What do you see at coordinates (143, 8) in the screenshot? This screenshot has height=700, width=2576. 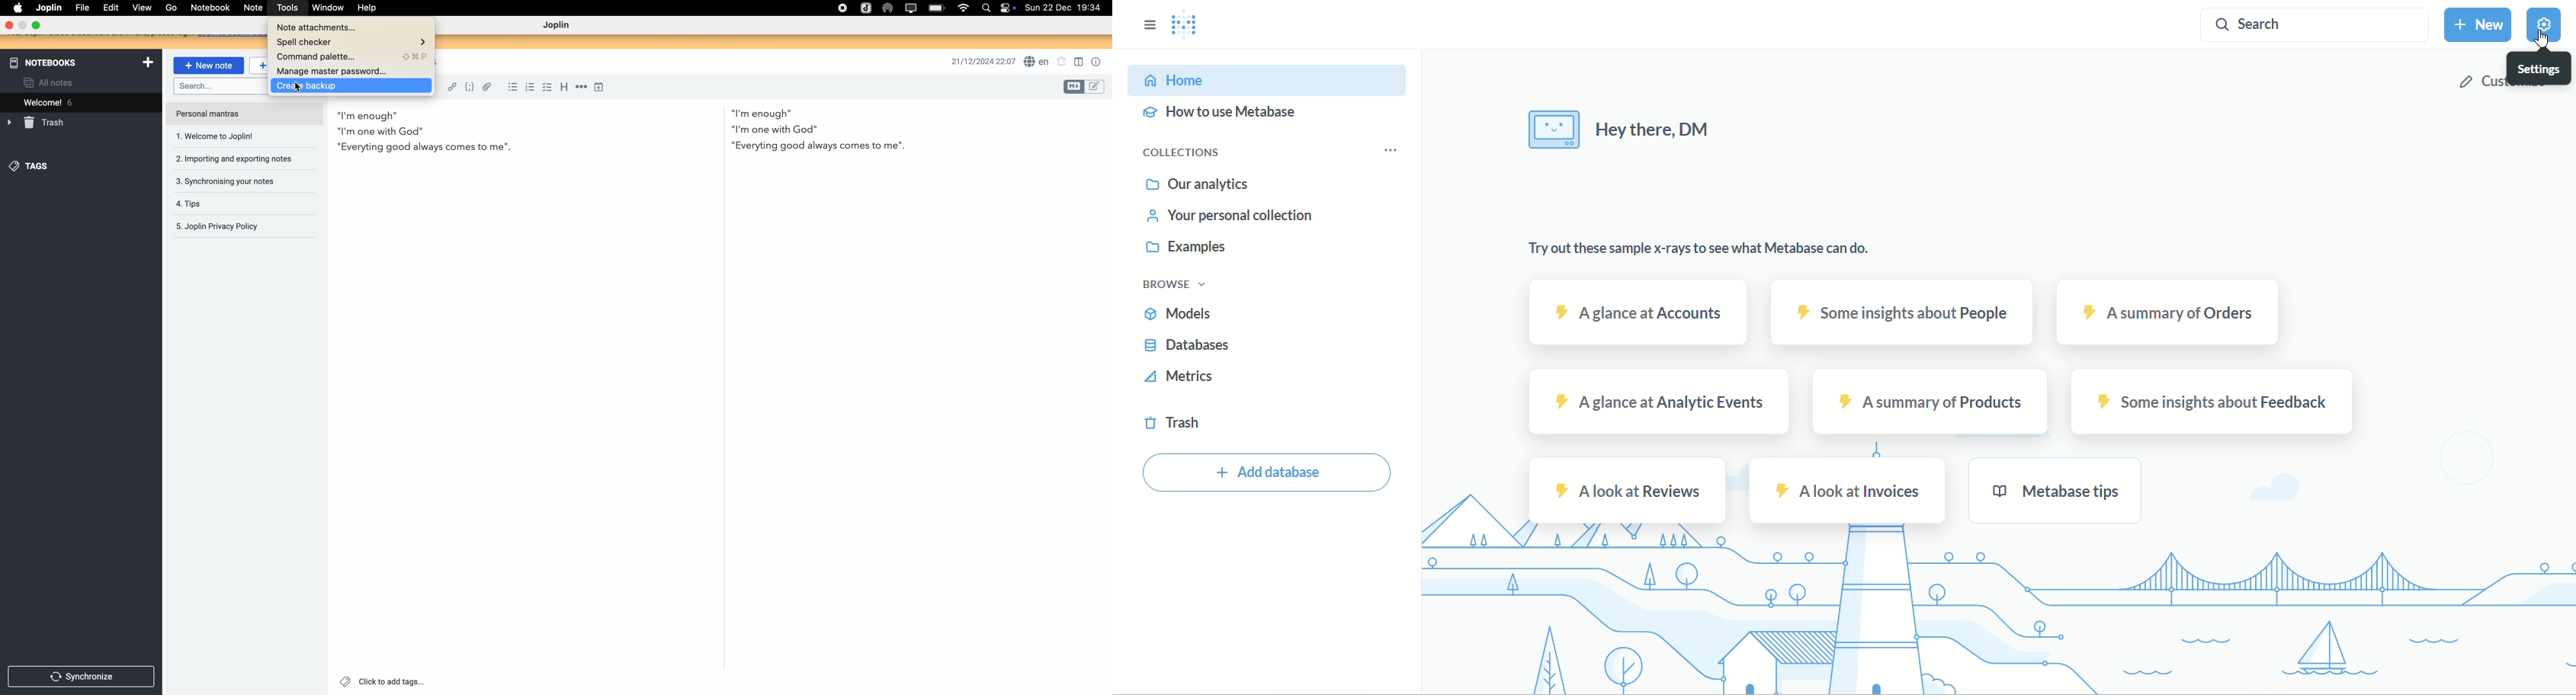 I see `view` at bounding box center [143, 8].